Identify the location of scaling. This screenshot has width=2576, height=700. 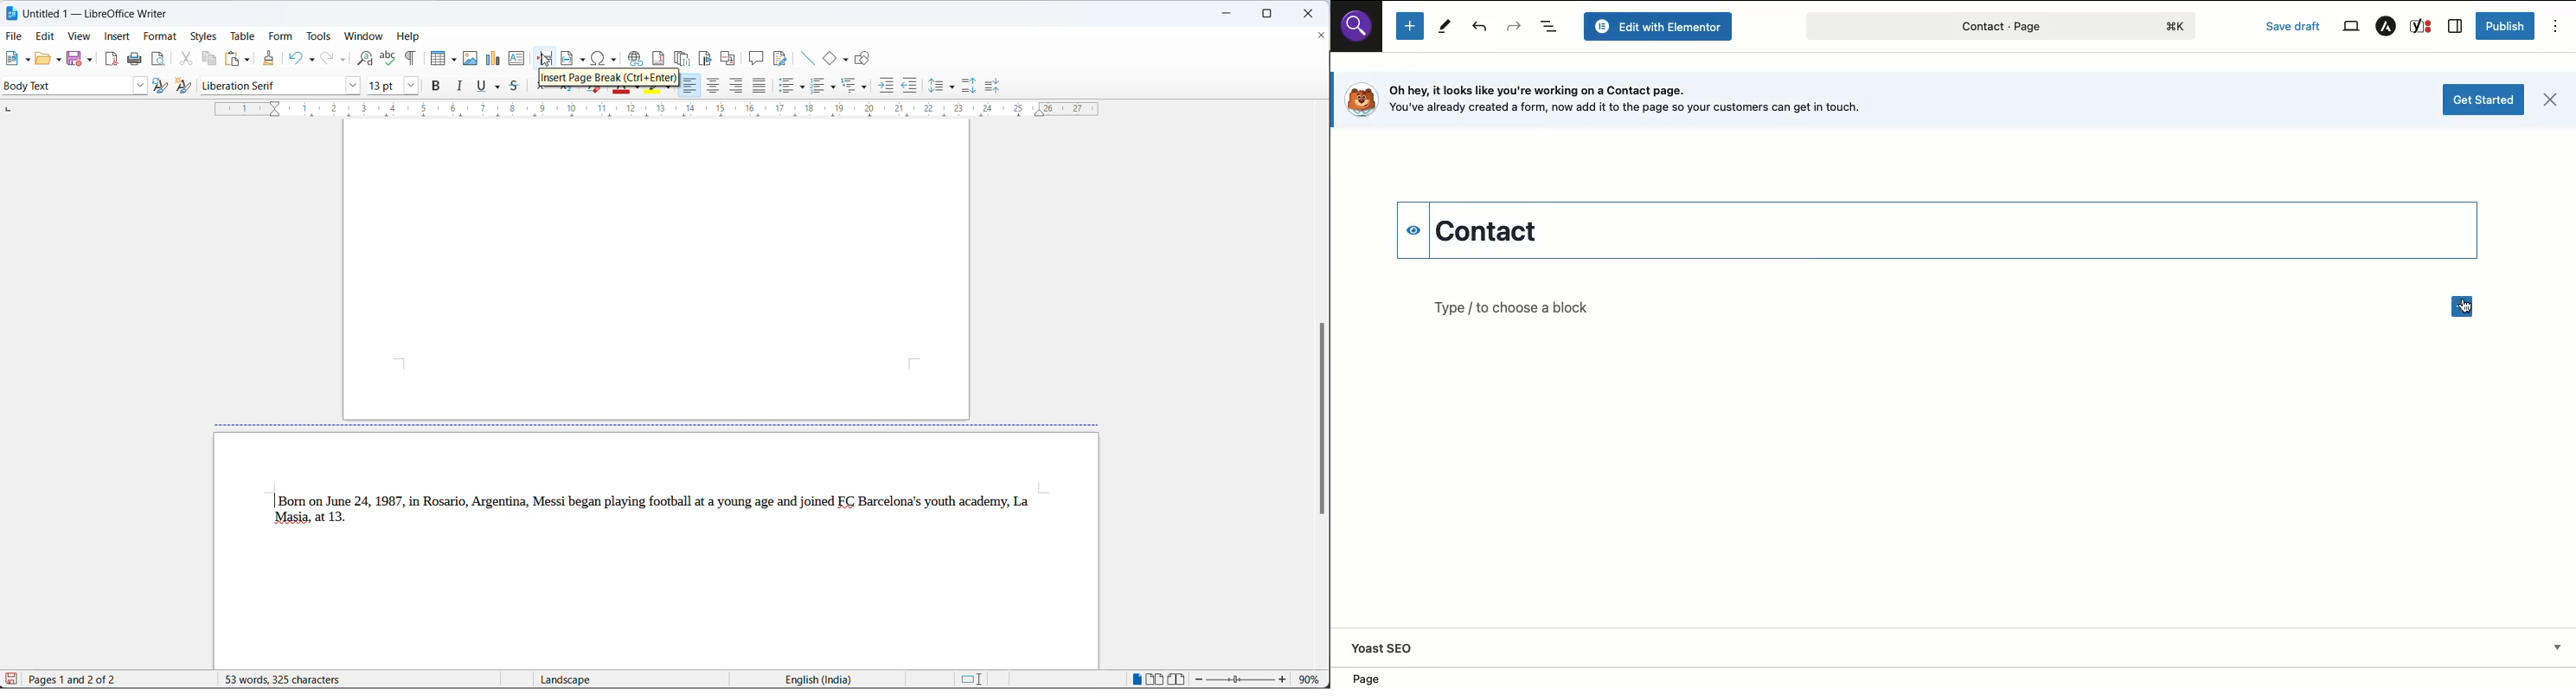
(657, 111).